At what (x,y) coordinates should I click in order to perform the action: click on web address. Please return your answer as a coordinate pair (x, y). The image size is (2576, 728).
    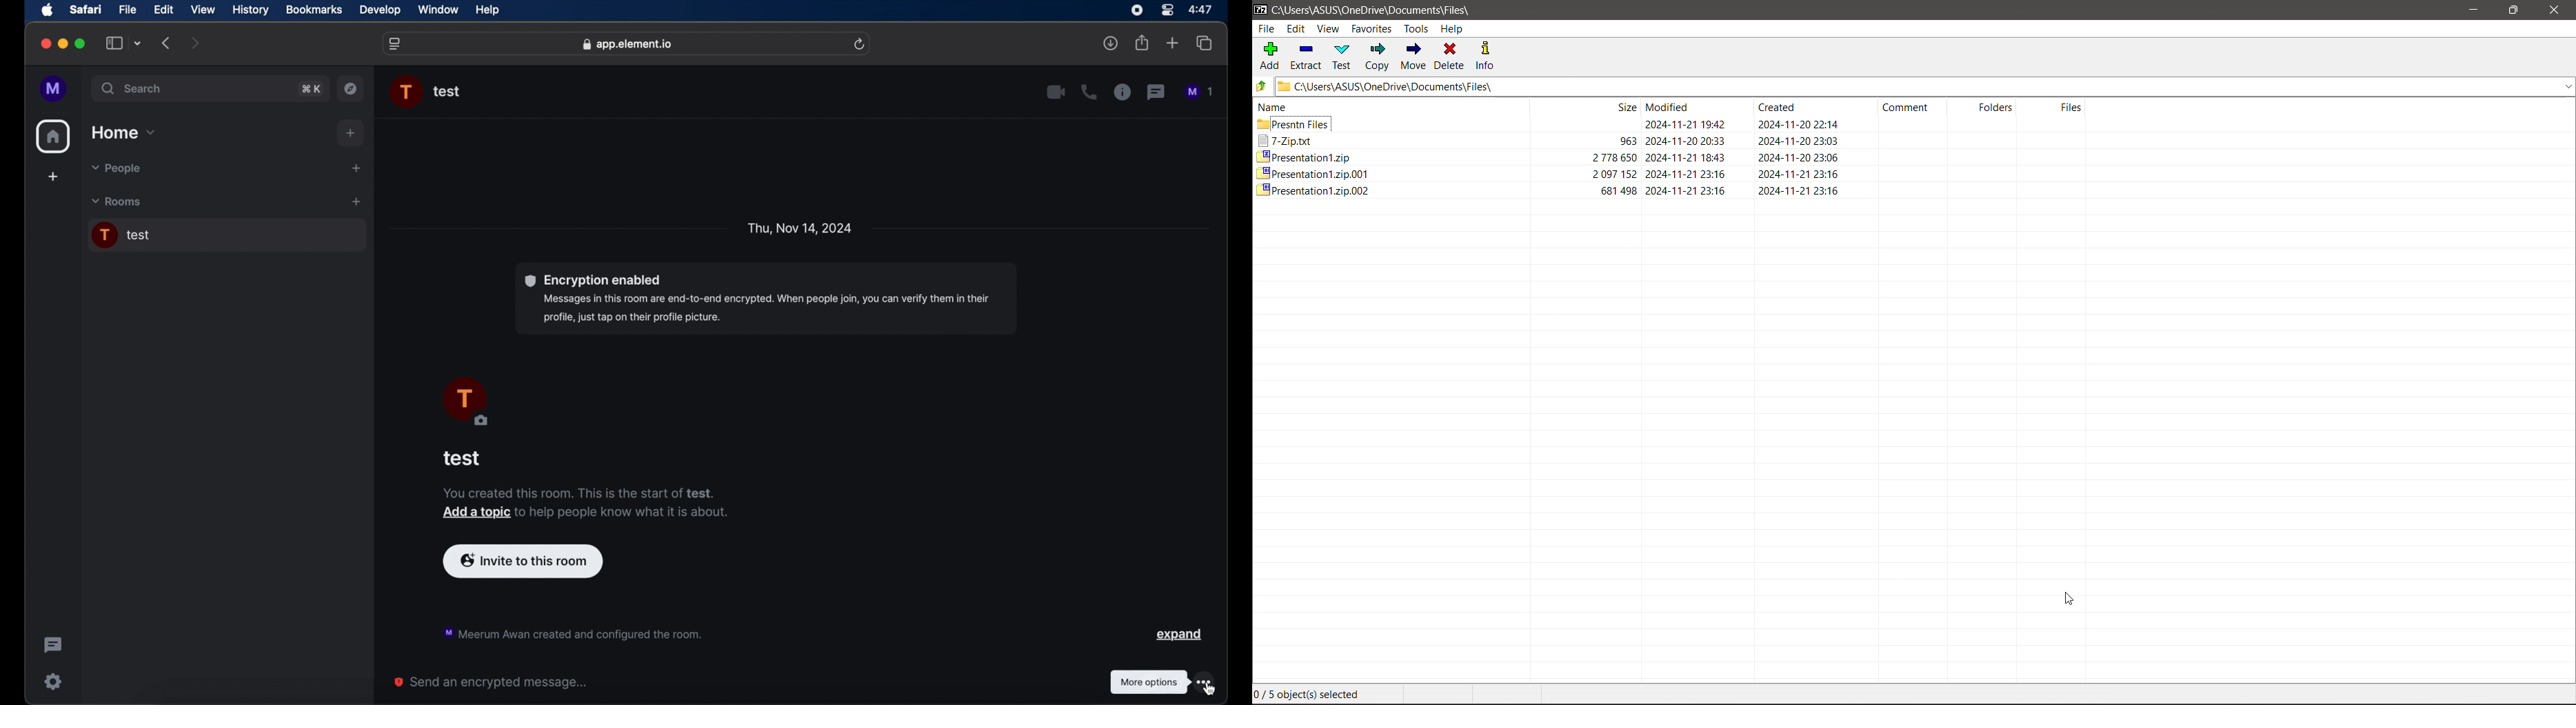
    Looking at the image, I should click on (628, 44).